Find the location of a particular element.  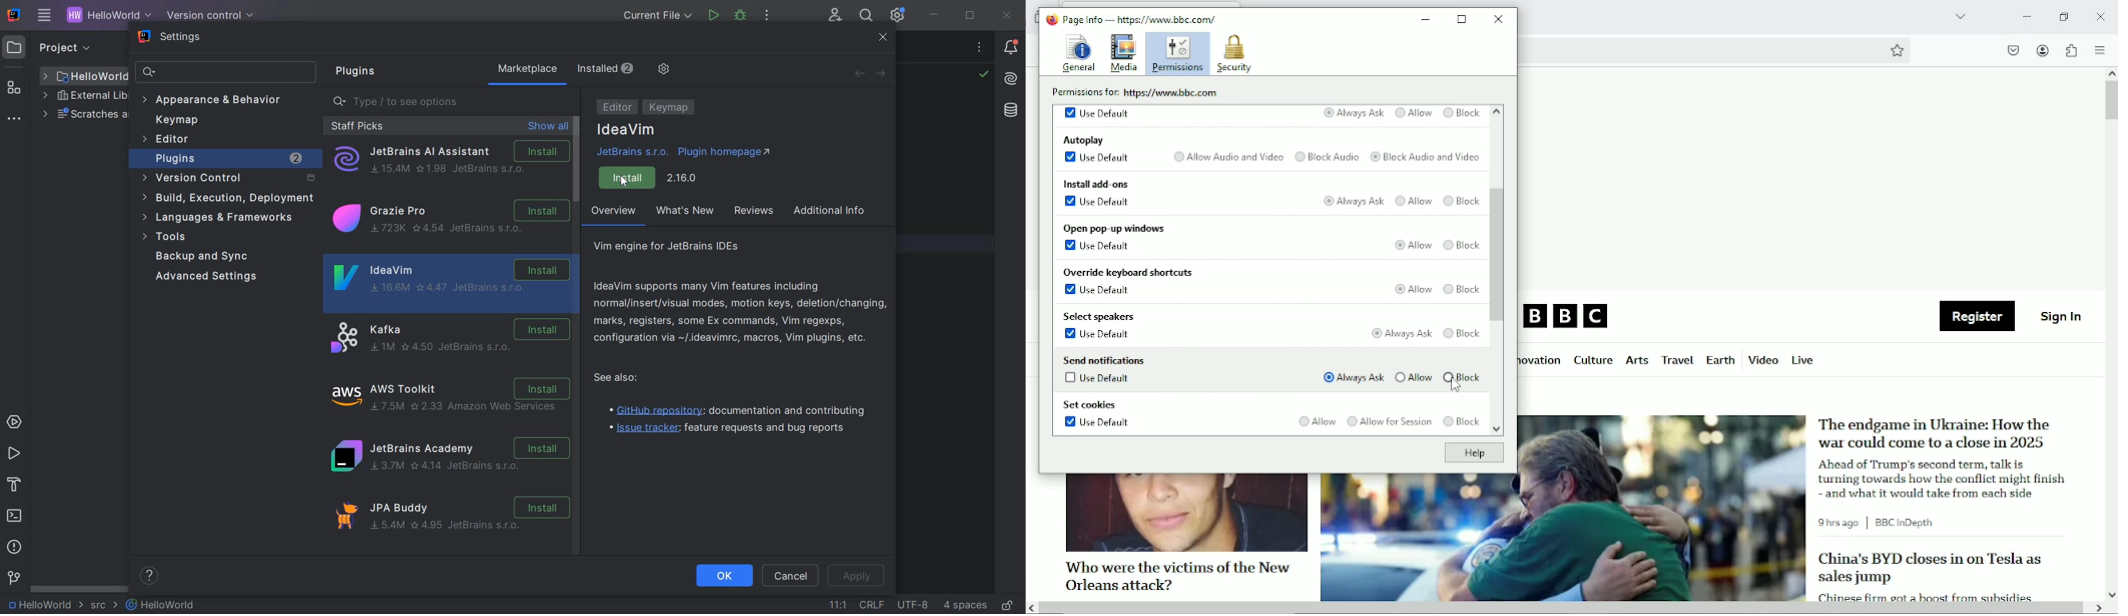

Always ask is located at coordinates (1352, 378).